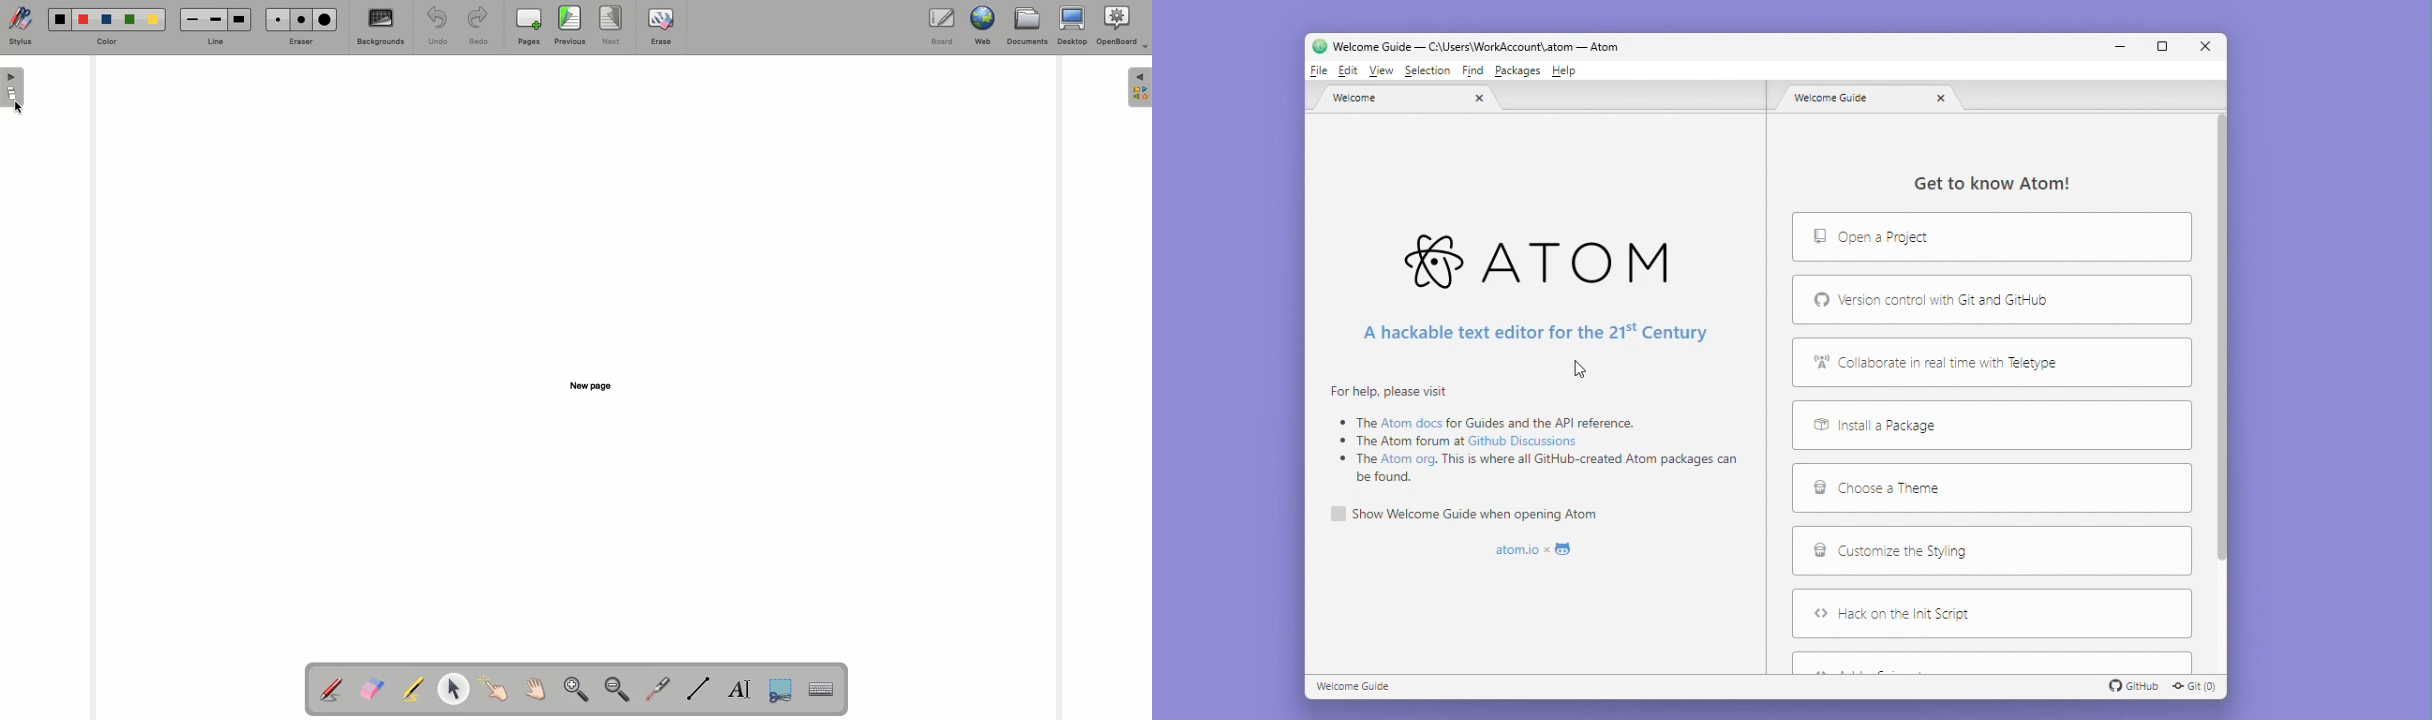  I want to click on Capturing a part of the screen, so click(782, 689).